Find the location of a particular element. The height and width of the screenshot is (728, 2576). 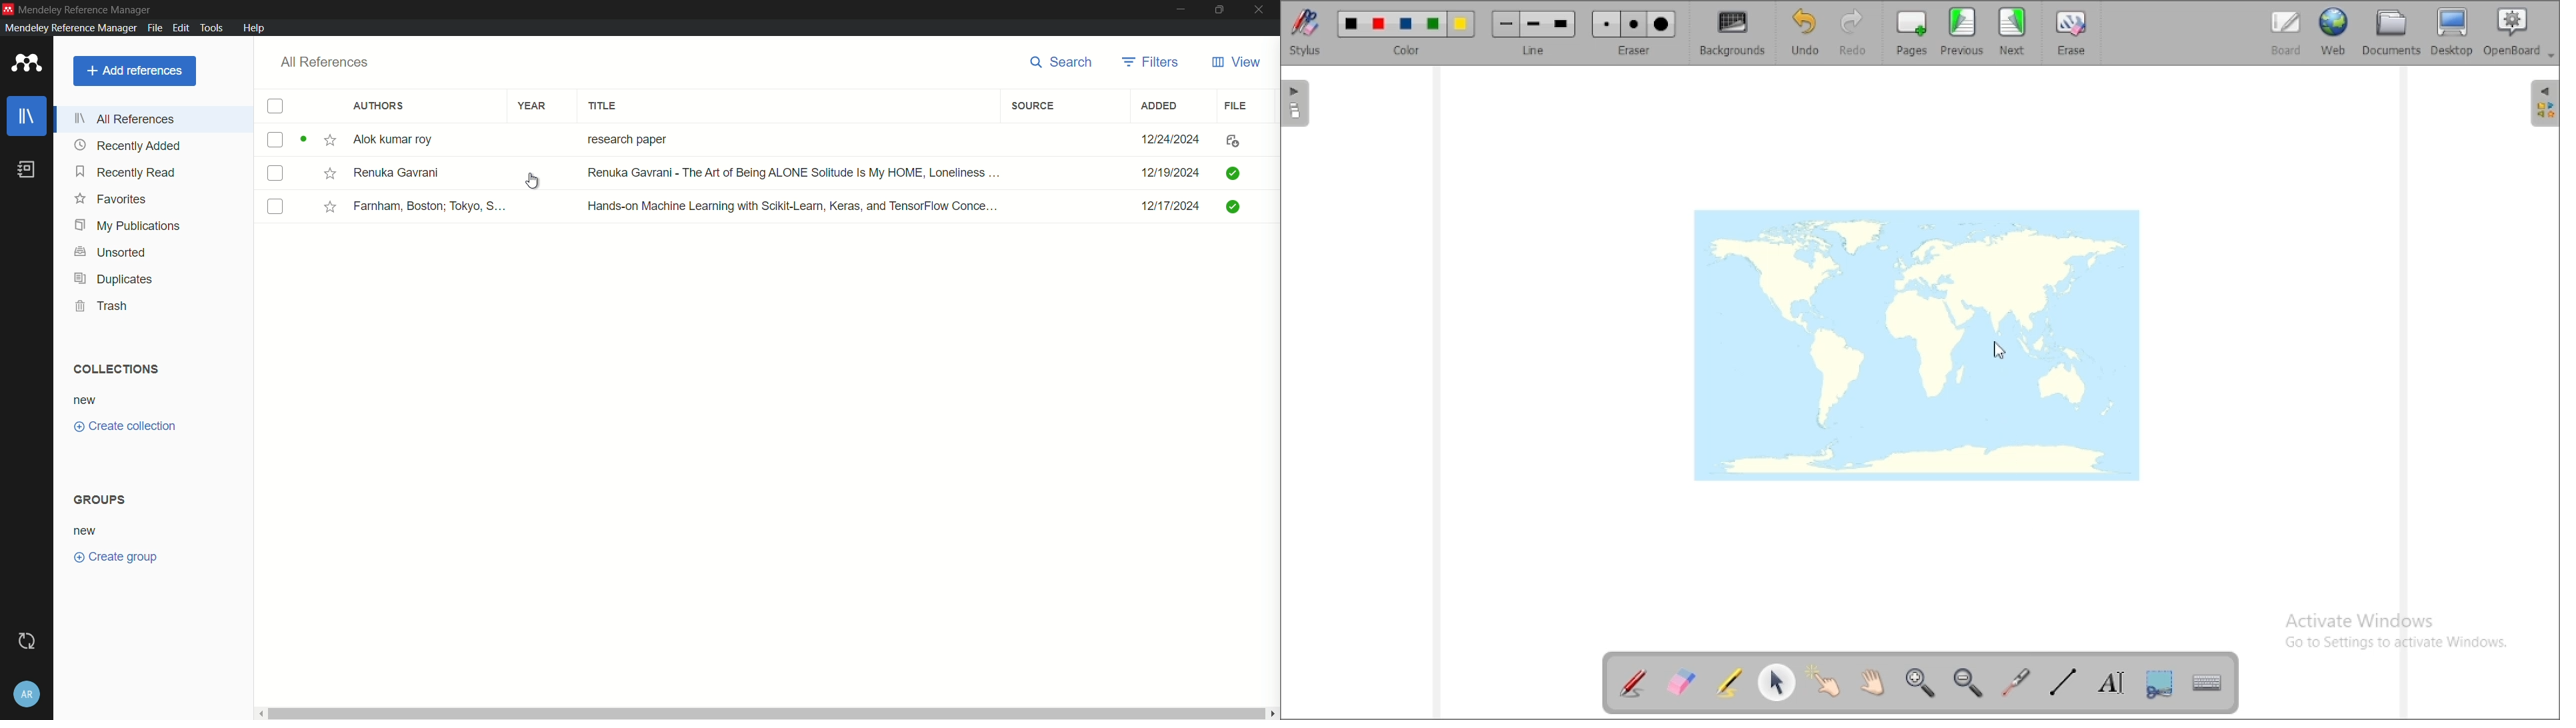

recently read is located at coordinates (127, 172).